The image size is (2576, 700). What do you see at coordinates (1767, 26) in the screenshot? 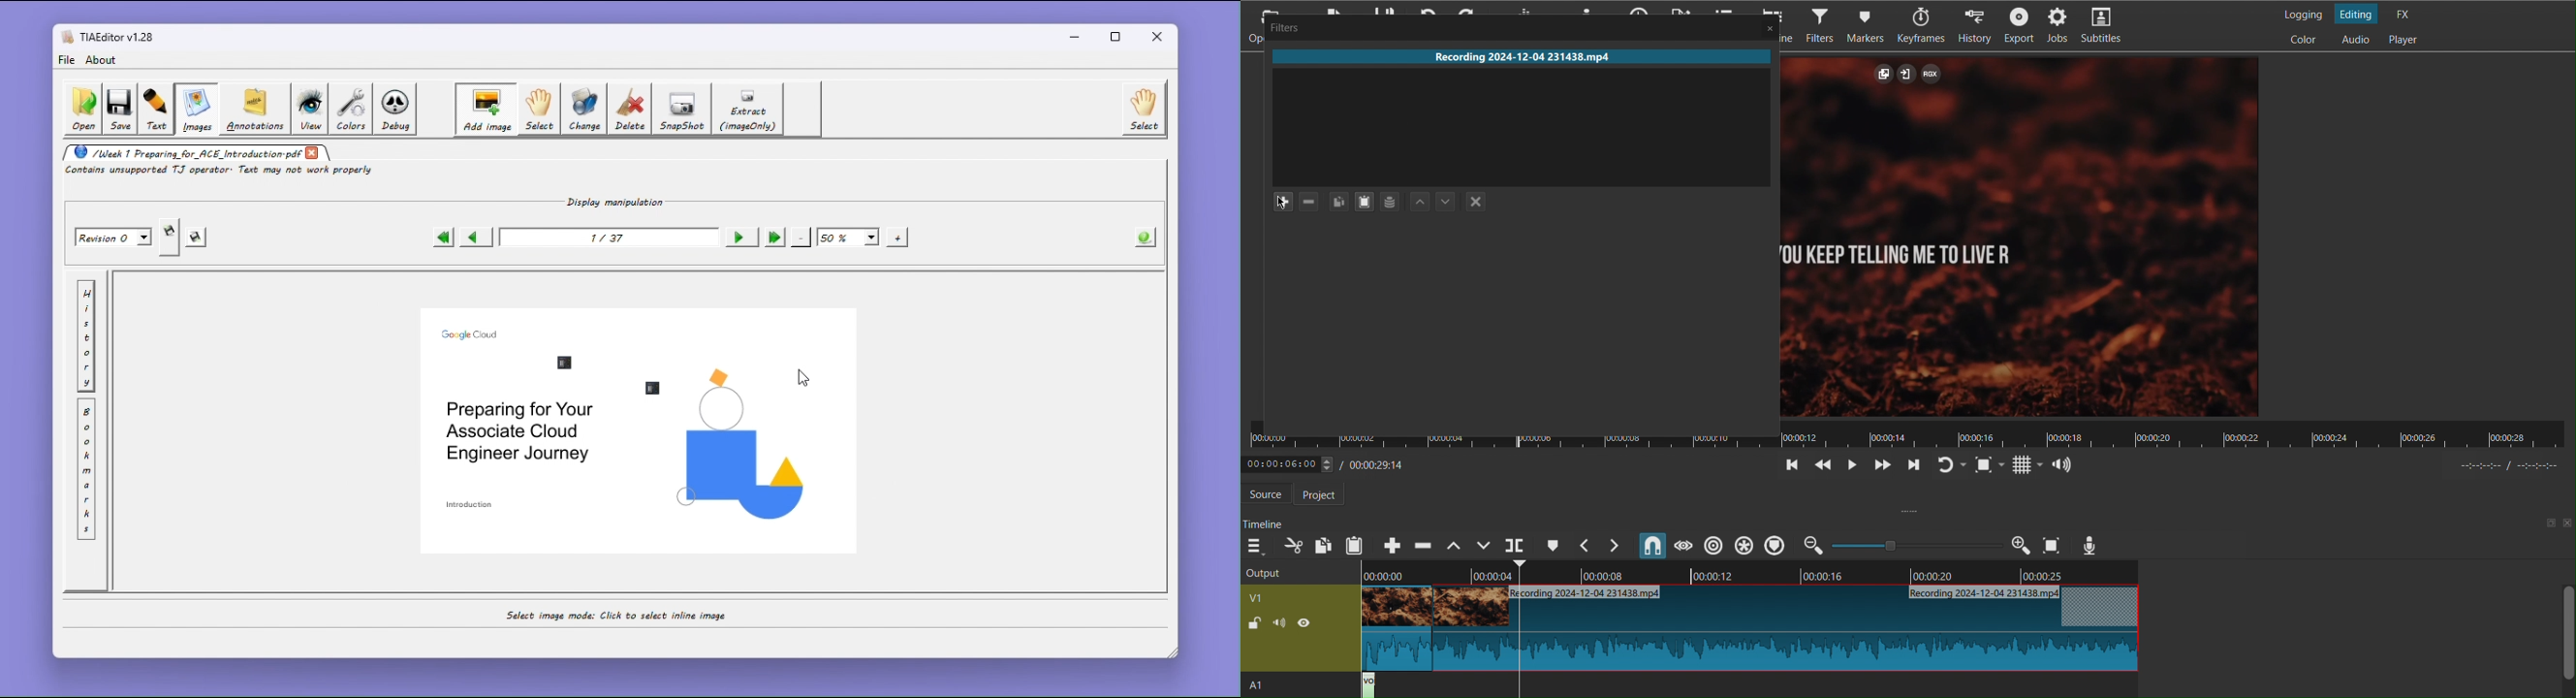
I see `Close` at bounding box center [1767, 26].